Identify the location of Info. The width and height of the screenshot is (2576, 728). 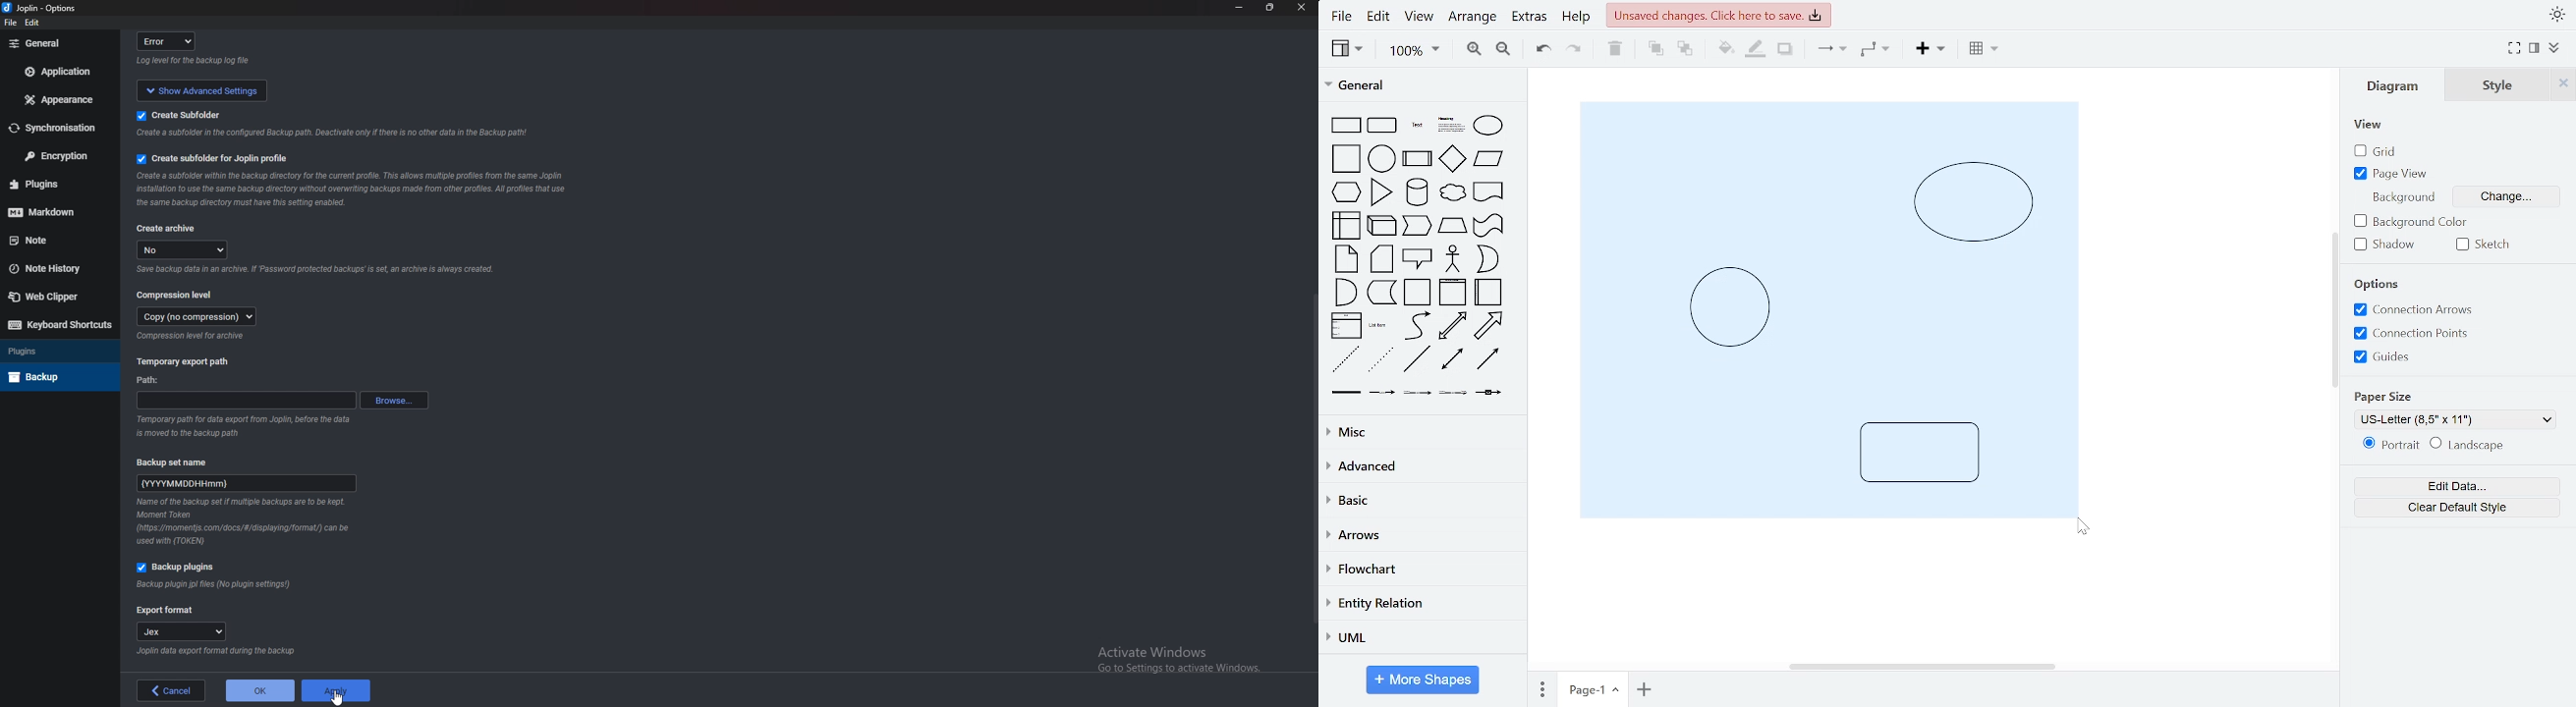
(350, 190).